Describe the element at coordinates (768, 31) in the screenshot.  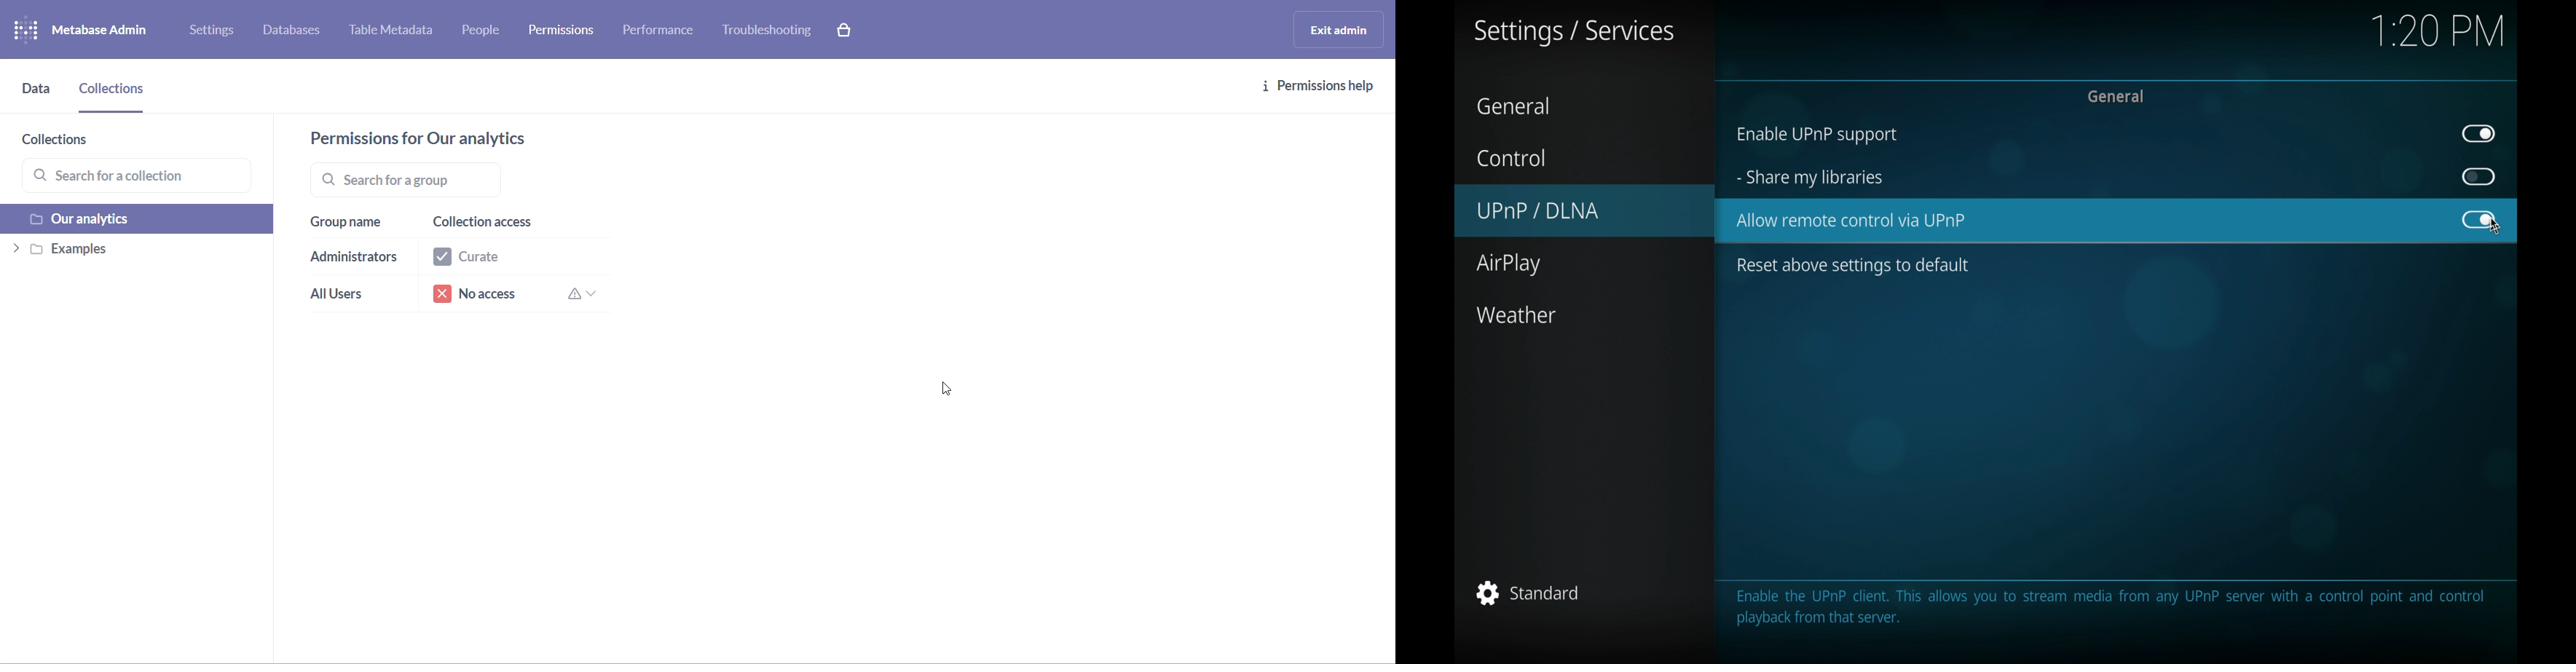
I see `troubleshooting` at that location.